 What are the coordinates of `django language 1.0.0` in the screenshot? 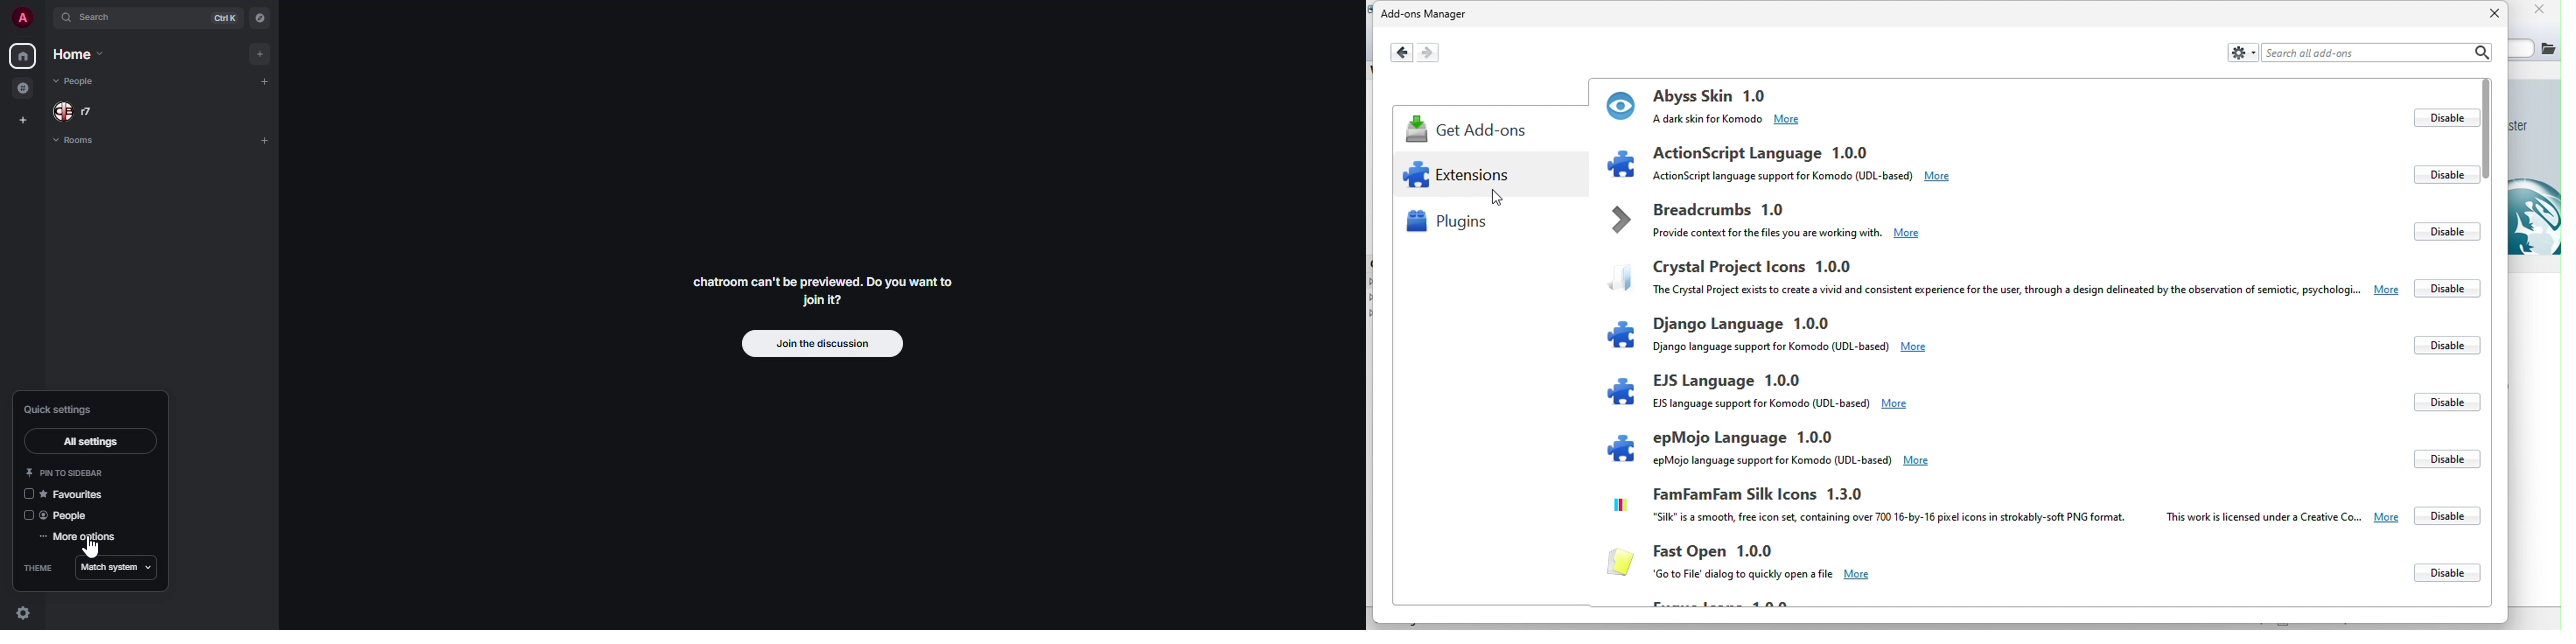 It's located at (1838, 336).